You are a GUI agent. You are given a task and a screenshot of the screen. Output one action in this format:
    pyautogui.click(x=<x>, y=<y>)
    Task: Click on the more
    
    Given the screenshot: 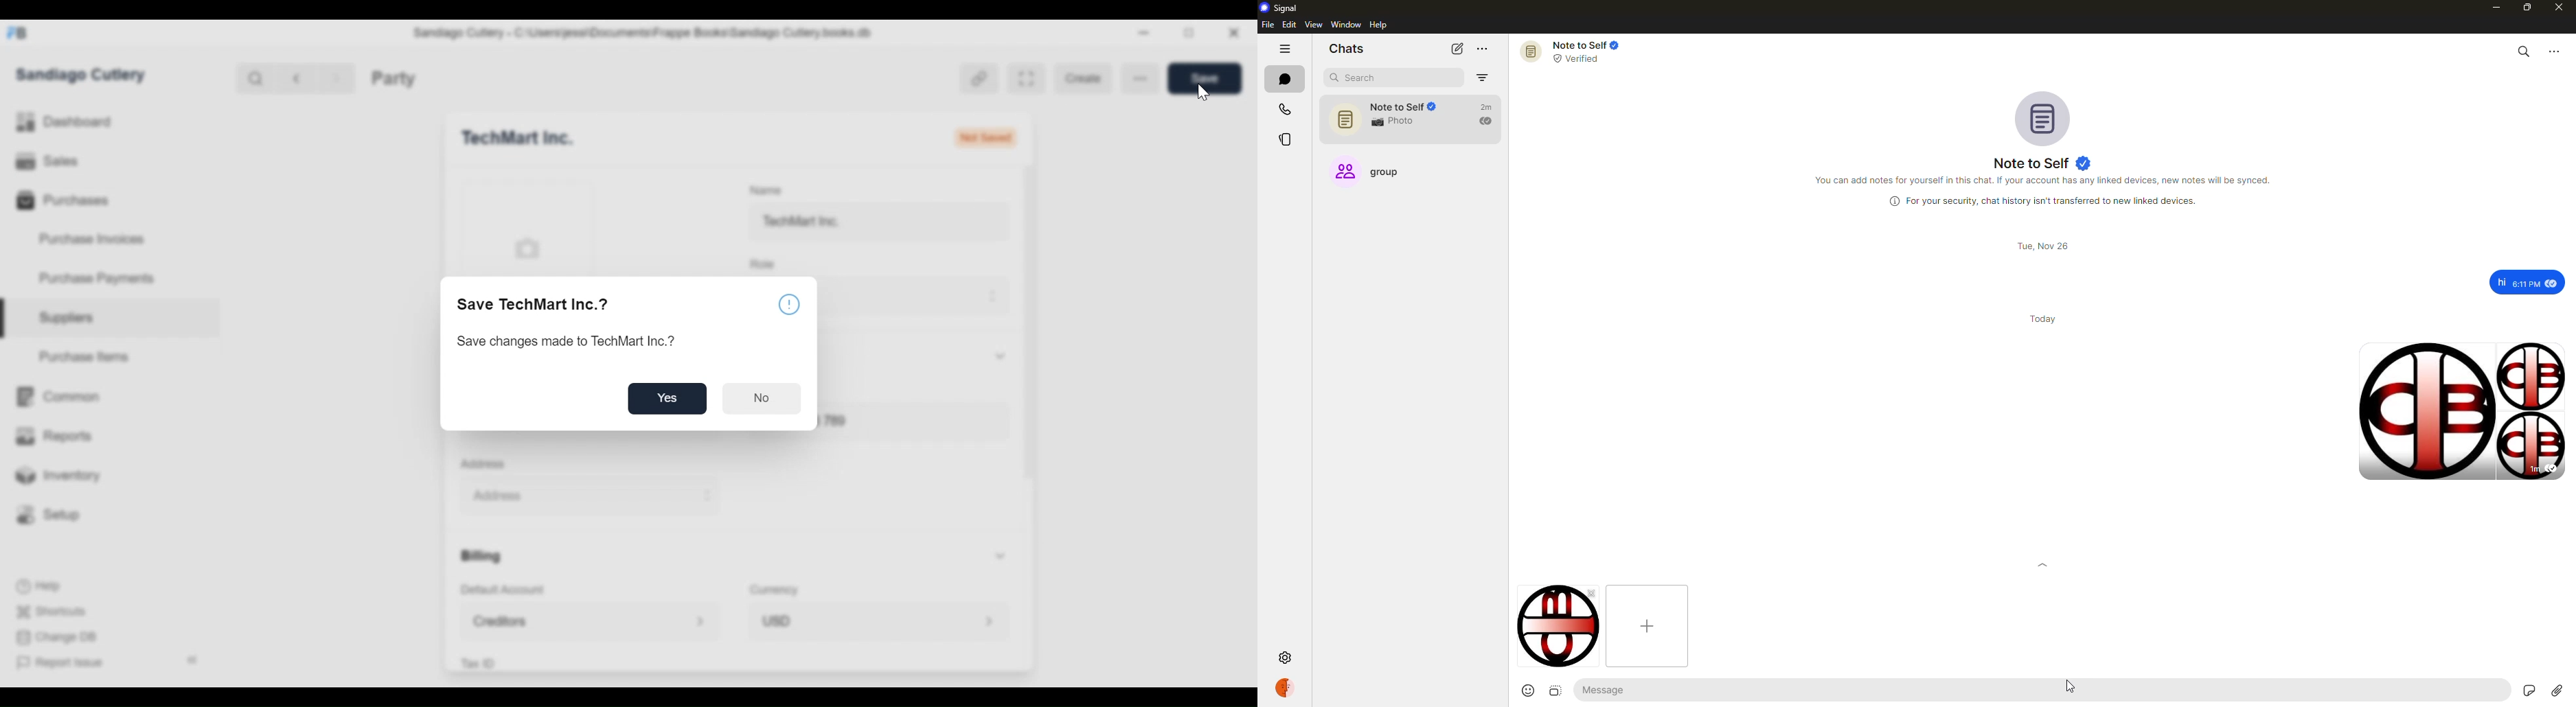 What is the action you would take?
    pyautogui.click(x=1484, y=49)
    